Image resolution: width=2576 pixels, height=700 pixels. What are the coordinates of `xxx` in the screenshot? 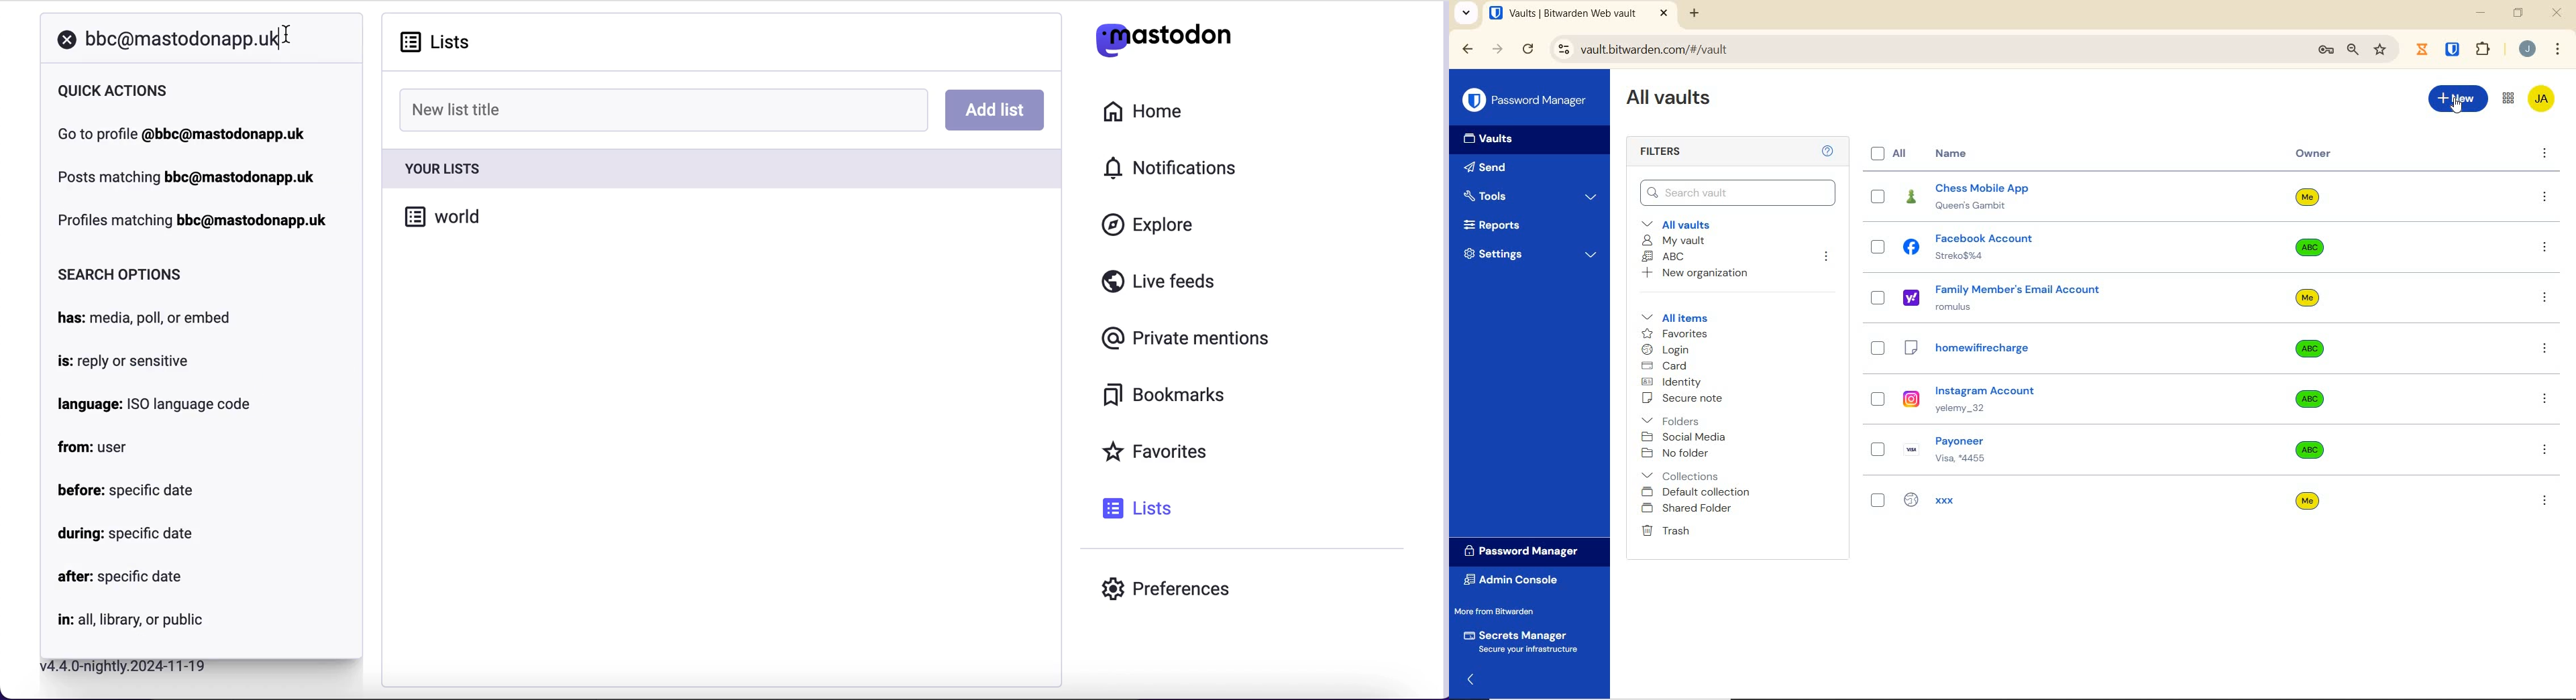 It's located at (1990, 500).